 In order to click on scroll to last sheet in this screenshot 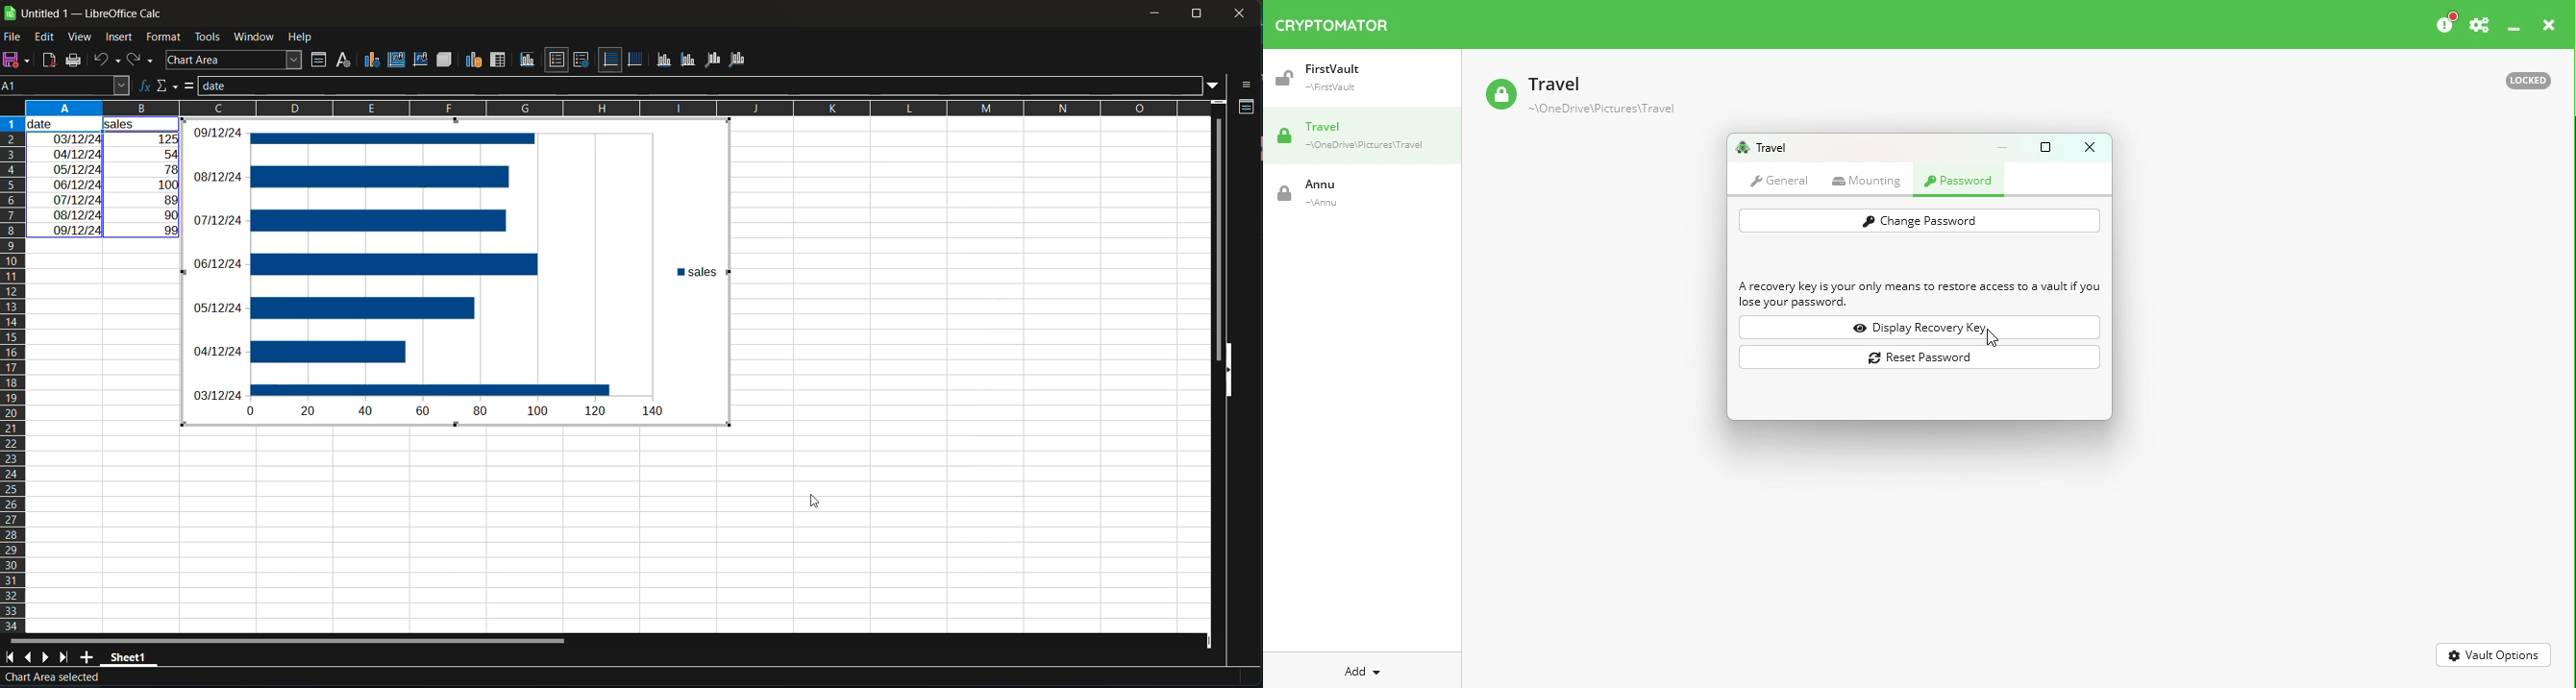, I will do `click(67, 658)`.